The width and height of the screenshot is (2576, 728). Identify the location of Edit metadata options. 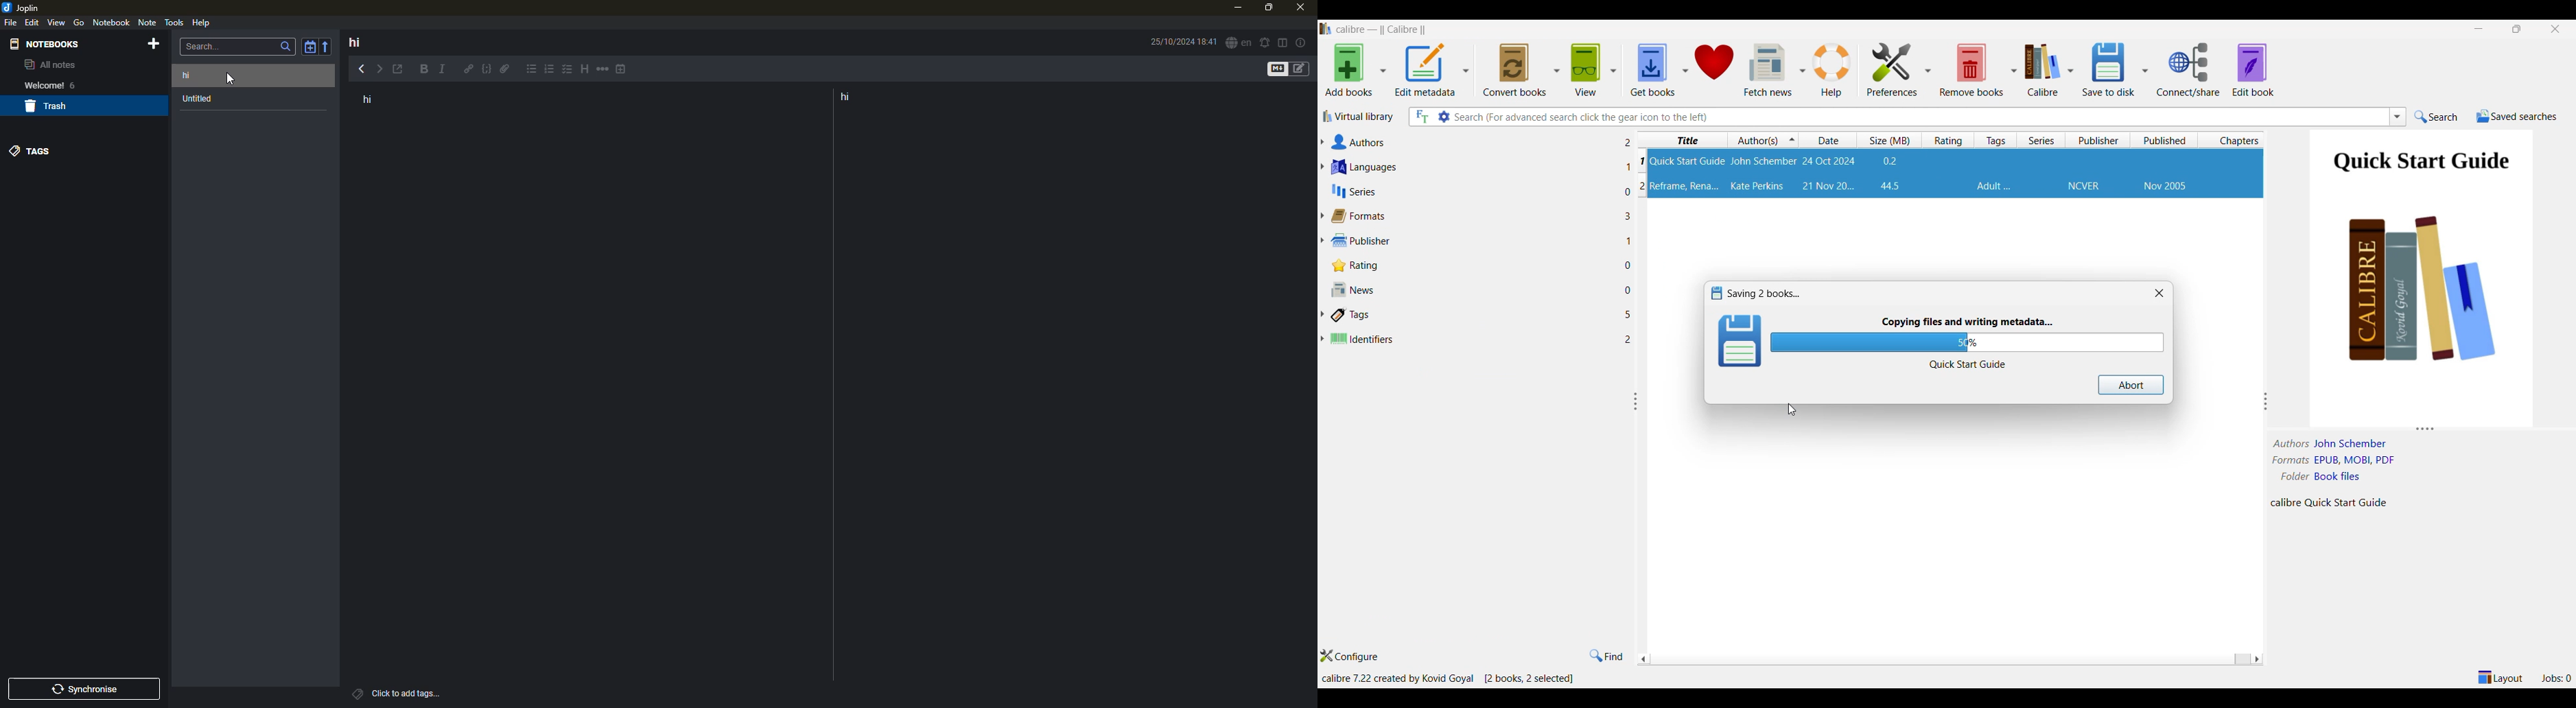
(1432, 70).